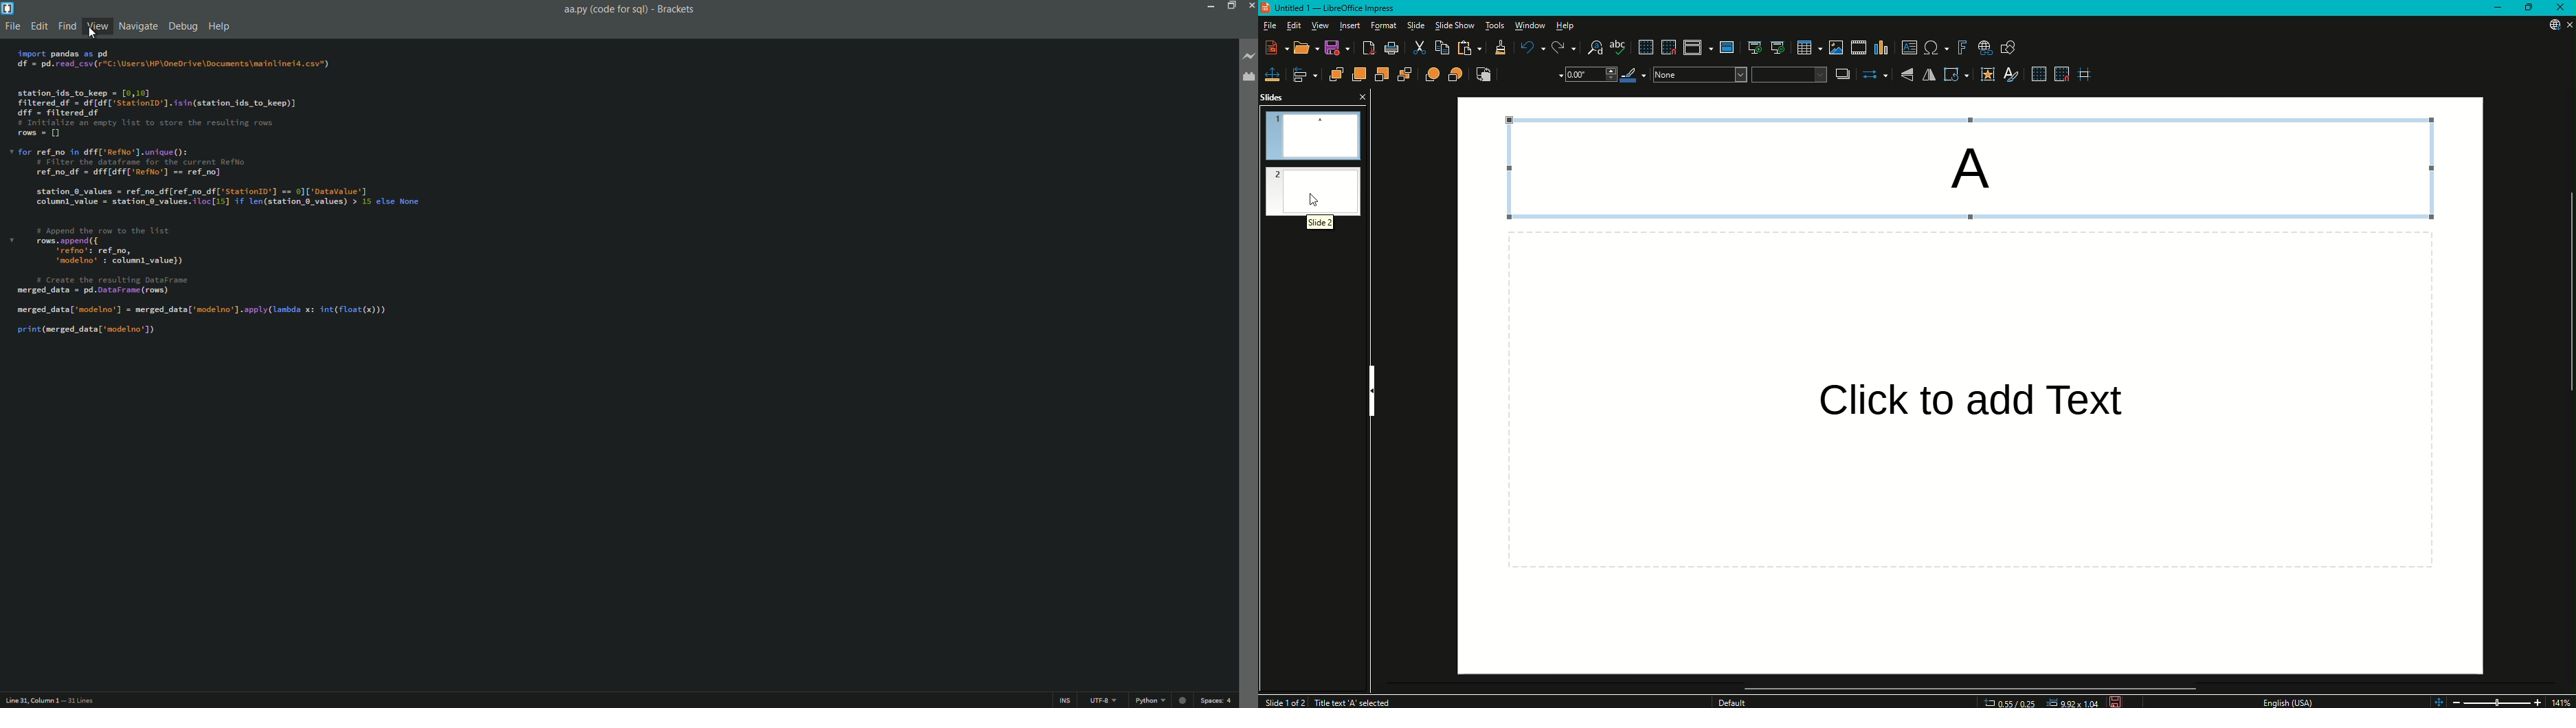  Describe the element at coordinates (1842, 74) in the screenshot. I see `Shadow` at that location.